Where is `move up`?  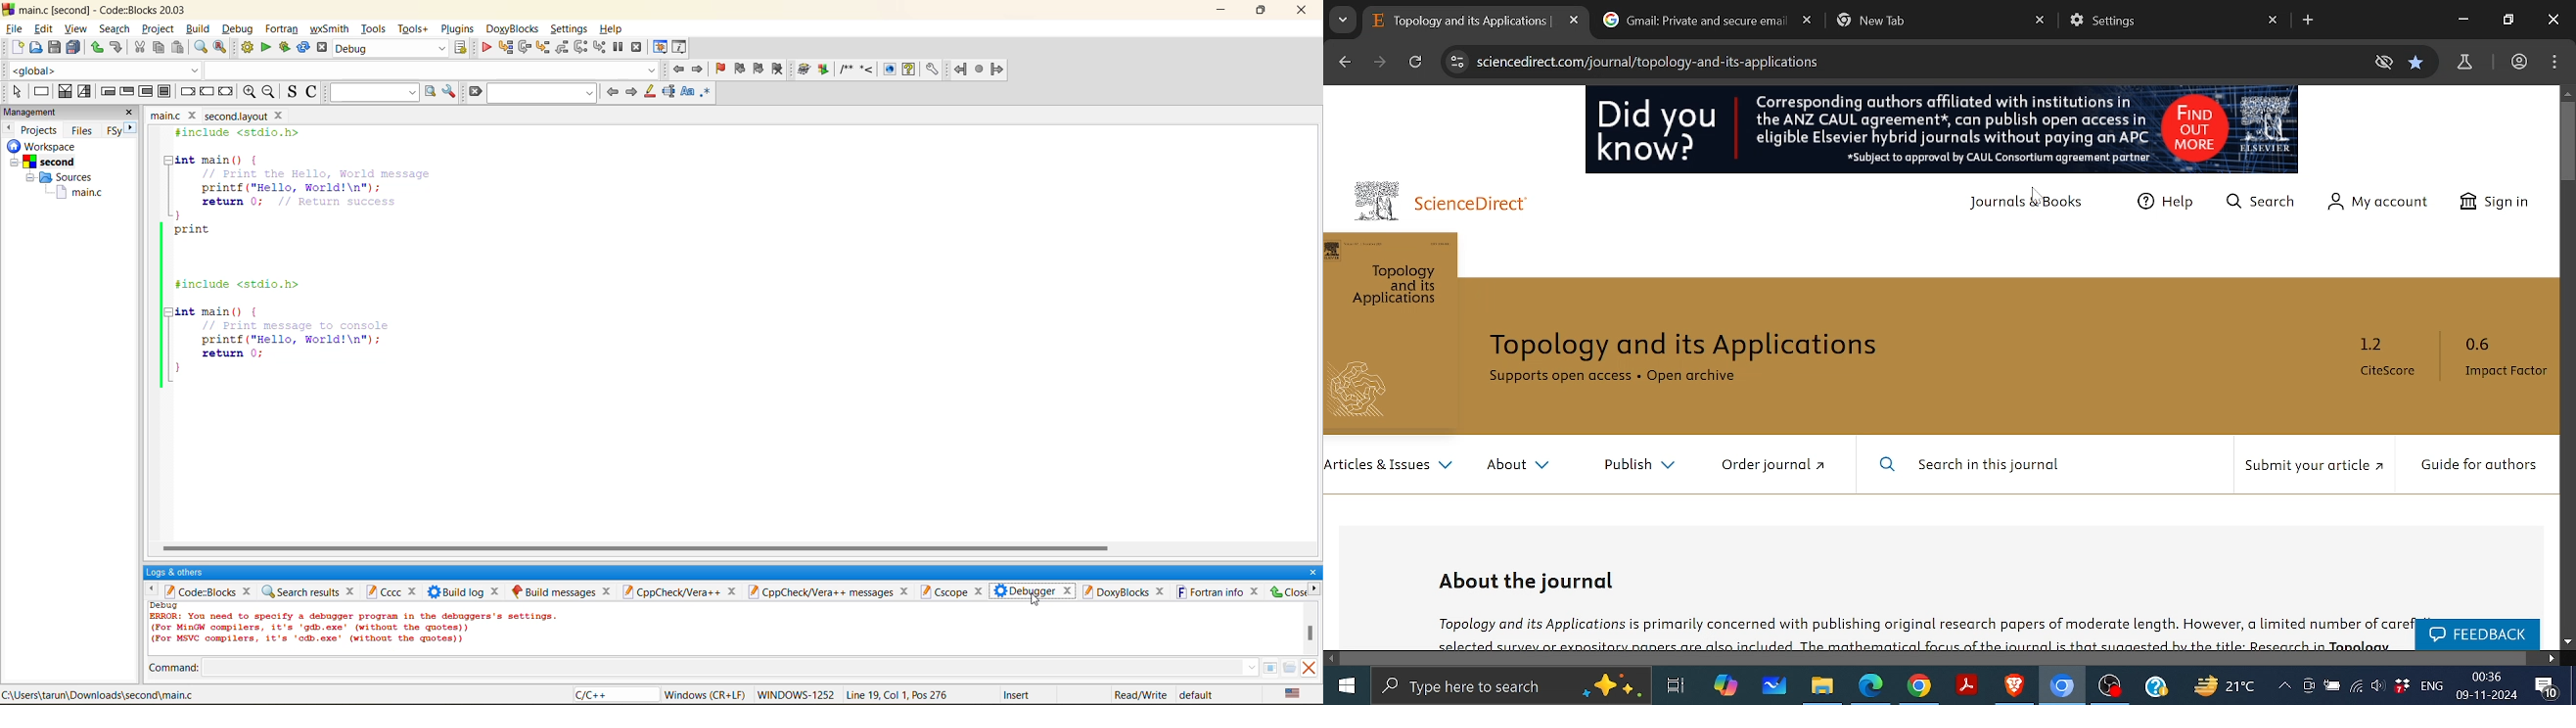 move up is located at coordinates (2568, 91).